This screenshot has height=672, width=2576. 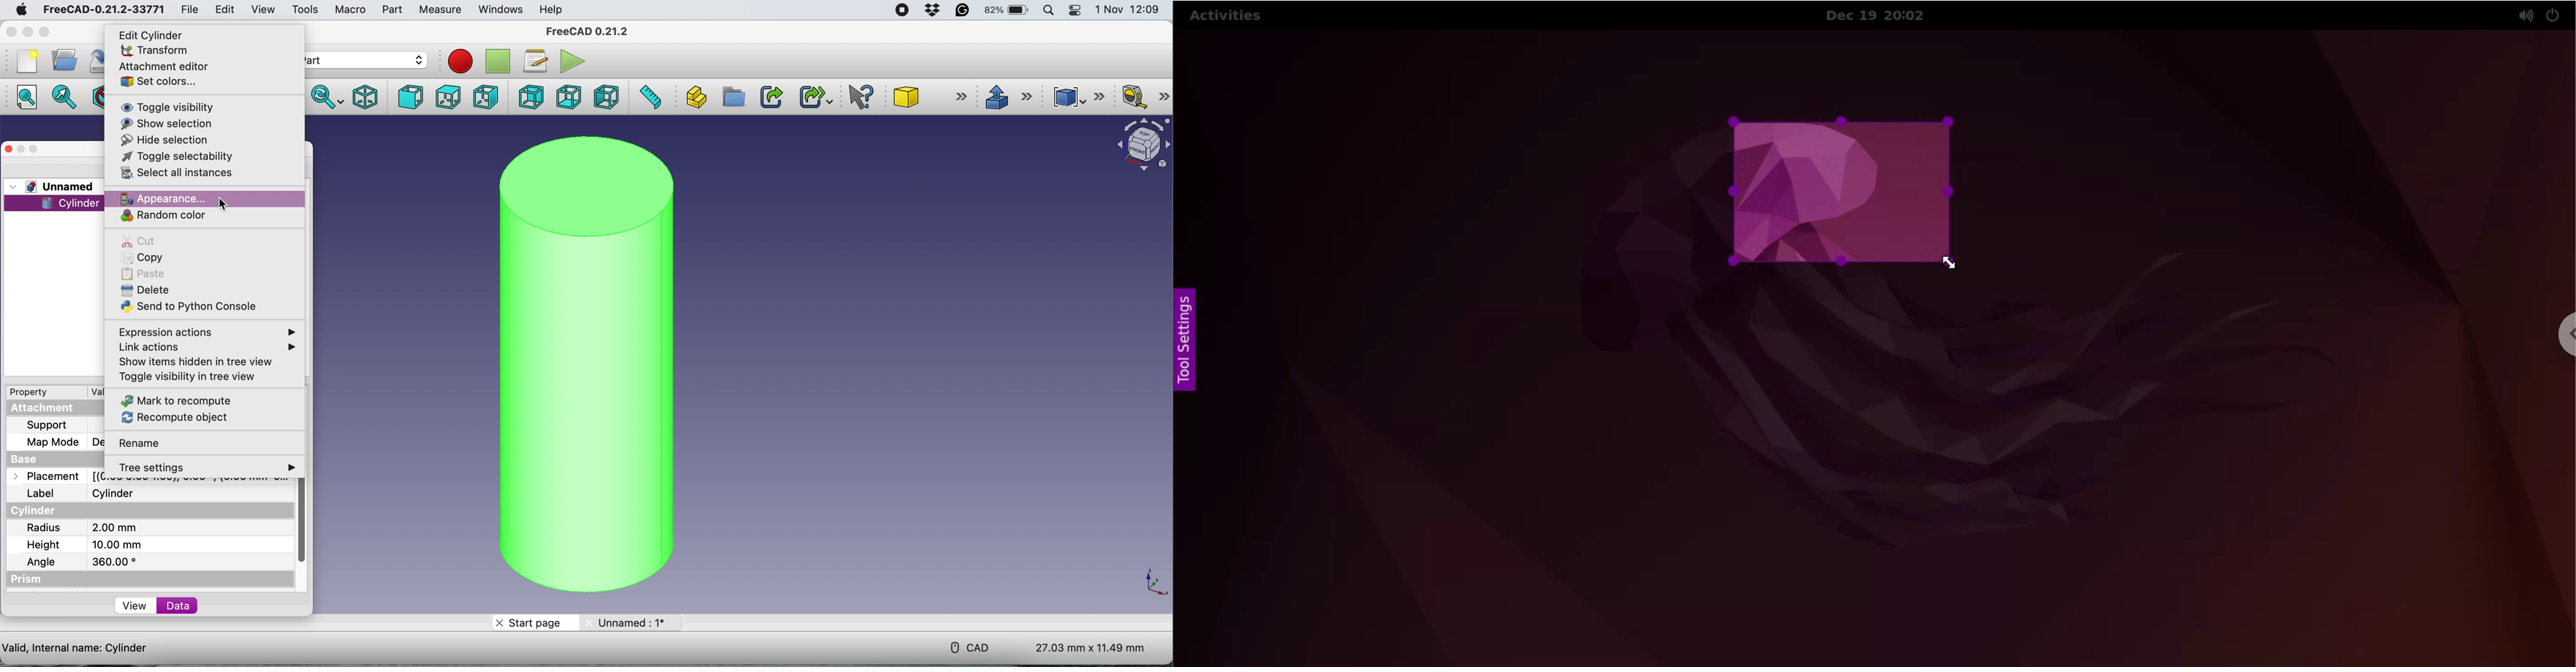 I want to click on right, so click(x=485, y=97).